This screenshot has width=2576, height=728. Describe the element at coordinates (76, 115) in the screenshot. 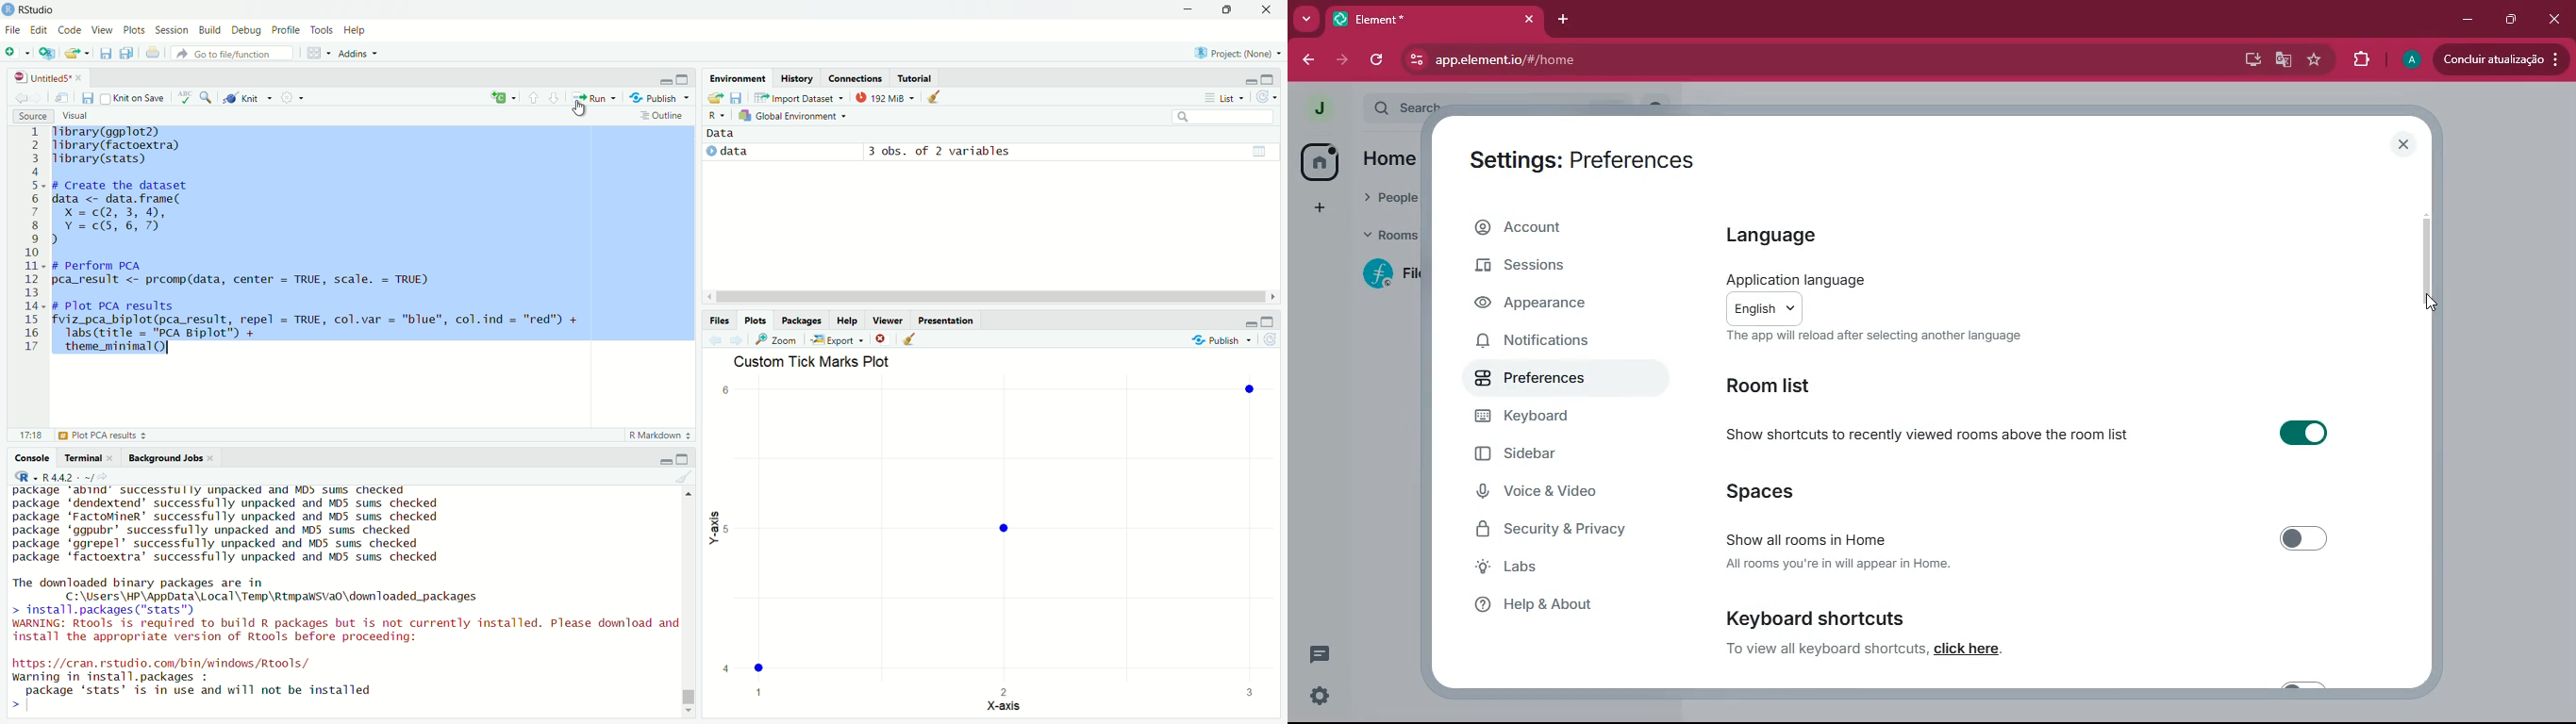

I see `visual` at that location.